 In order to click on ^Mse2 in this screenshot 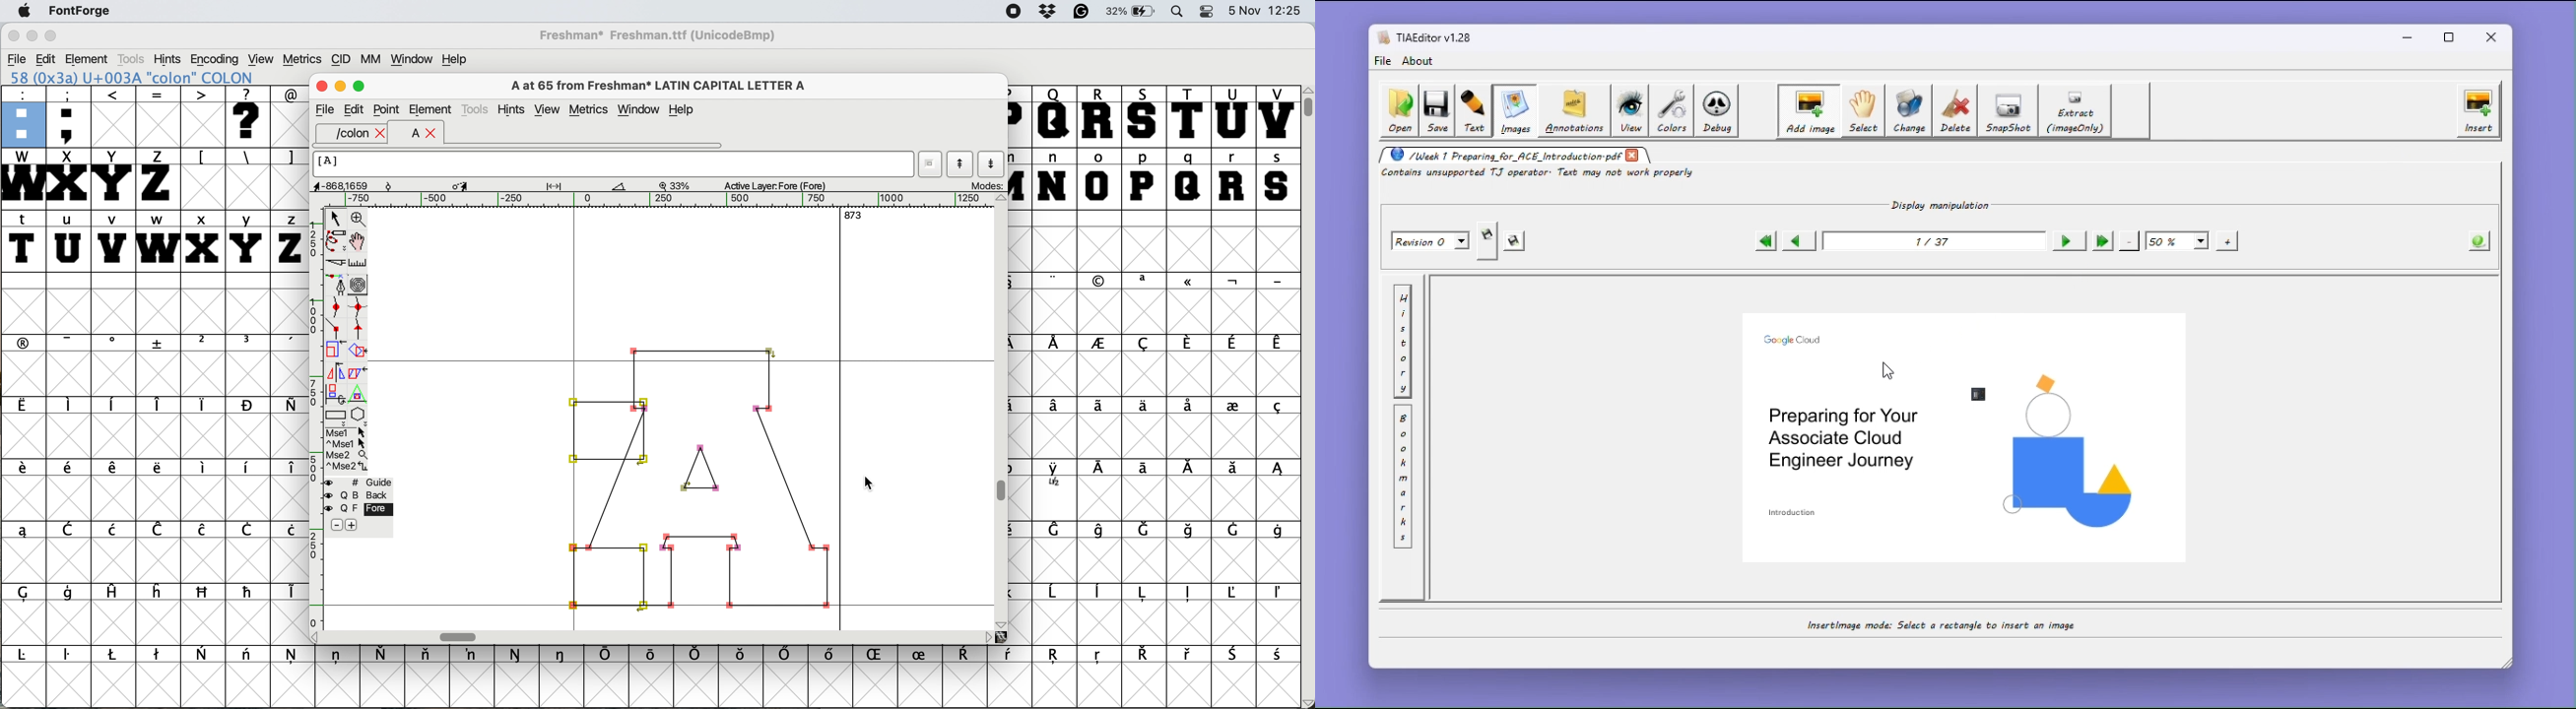, I will do `click(347, 466)`.